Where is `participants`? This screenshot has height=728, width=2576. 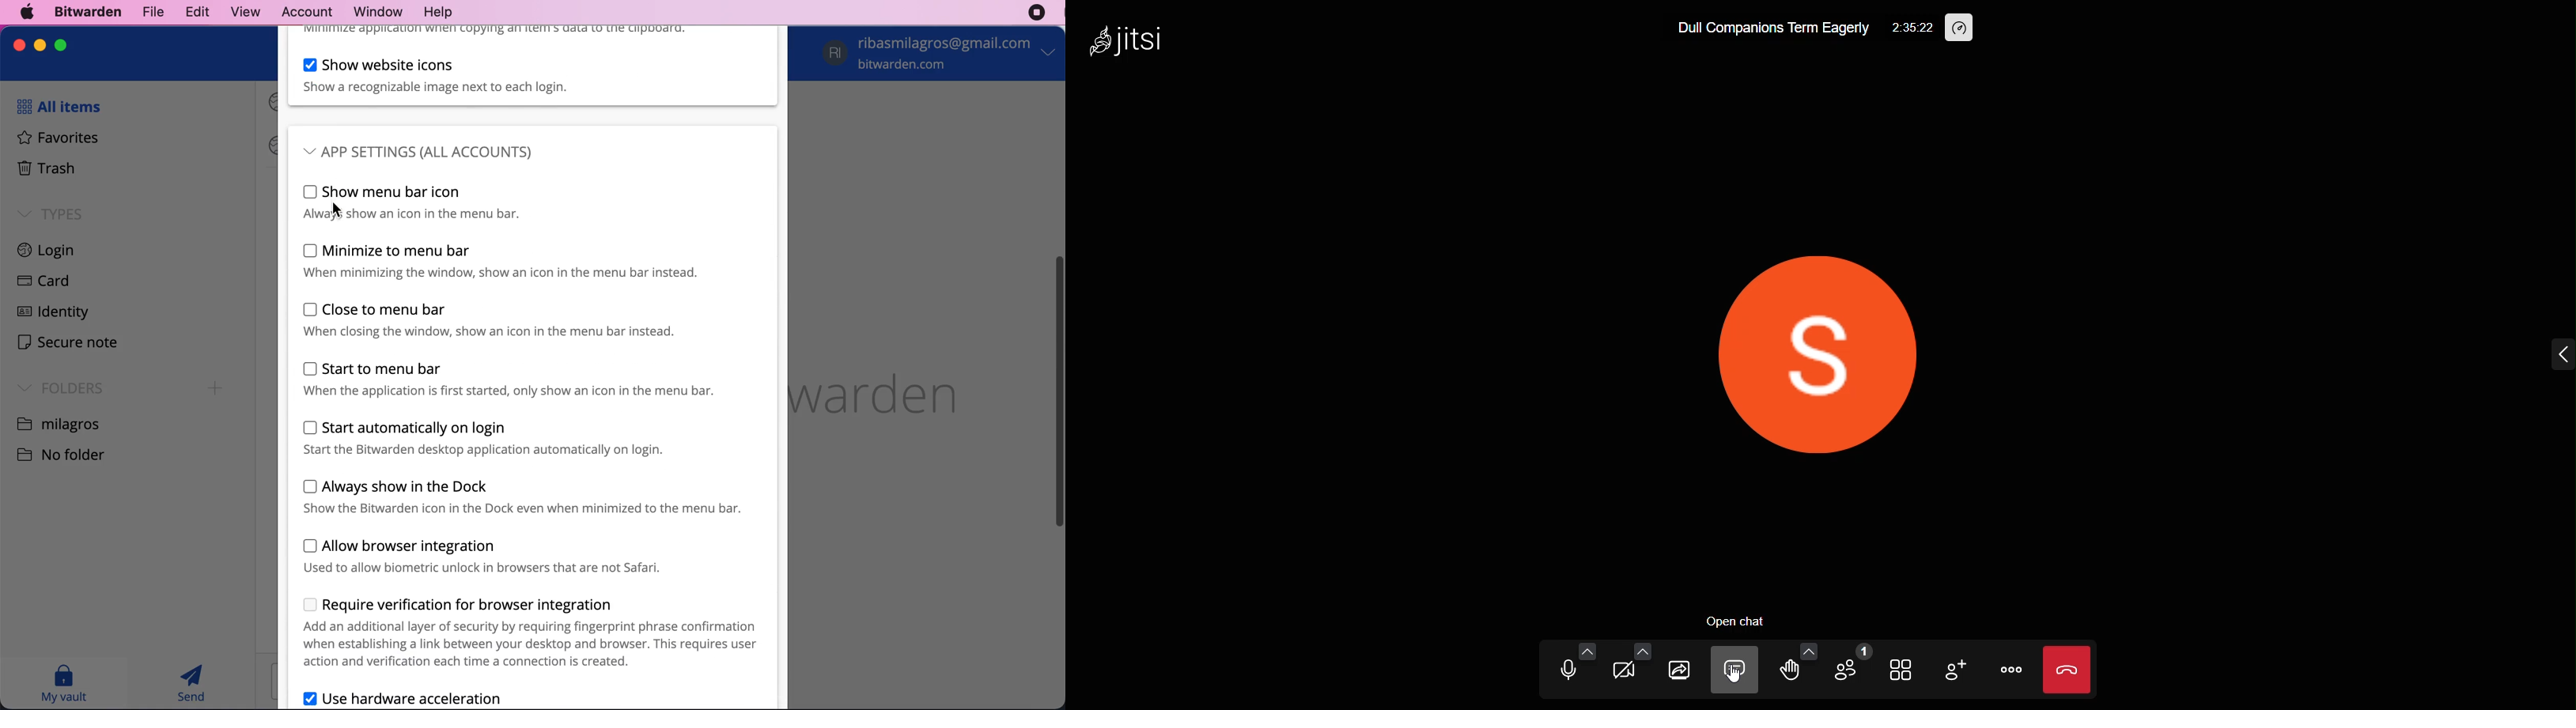
participants is located at coordinates (1851, 665).